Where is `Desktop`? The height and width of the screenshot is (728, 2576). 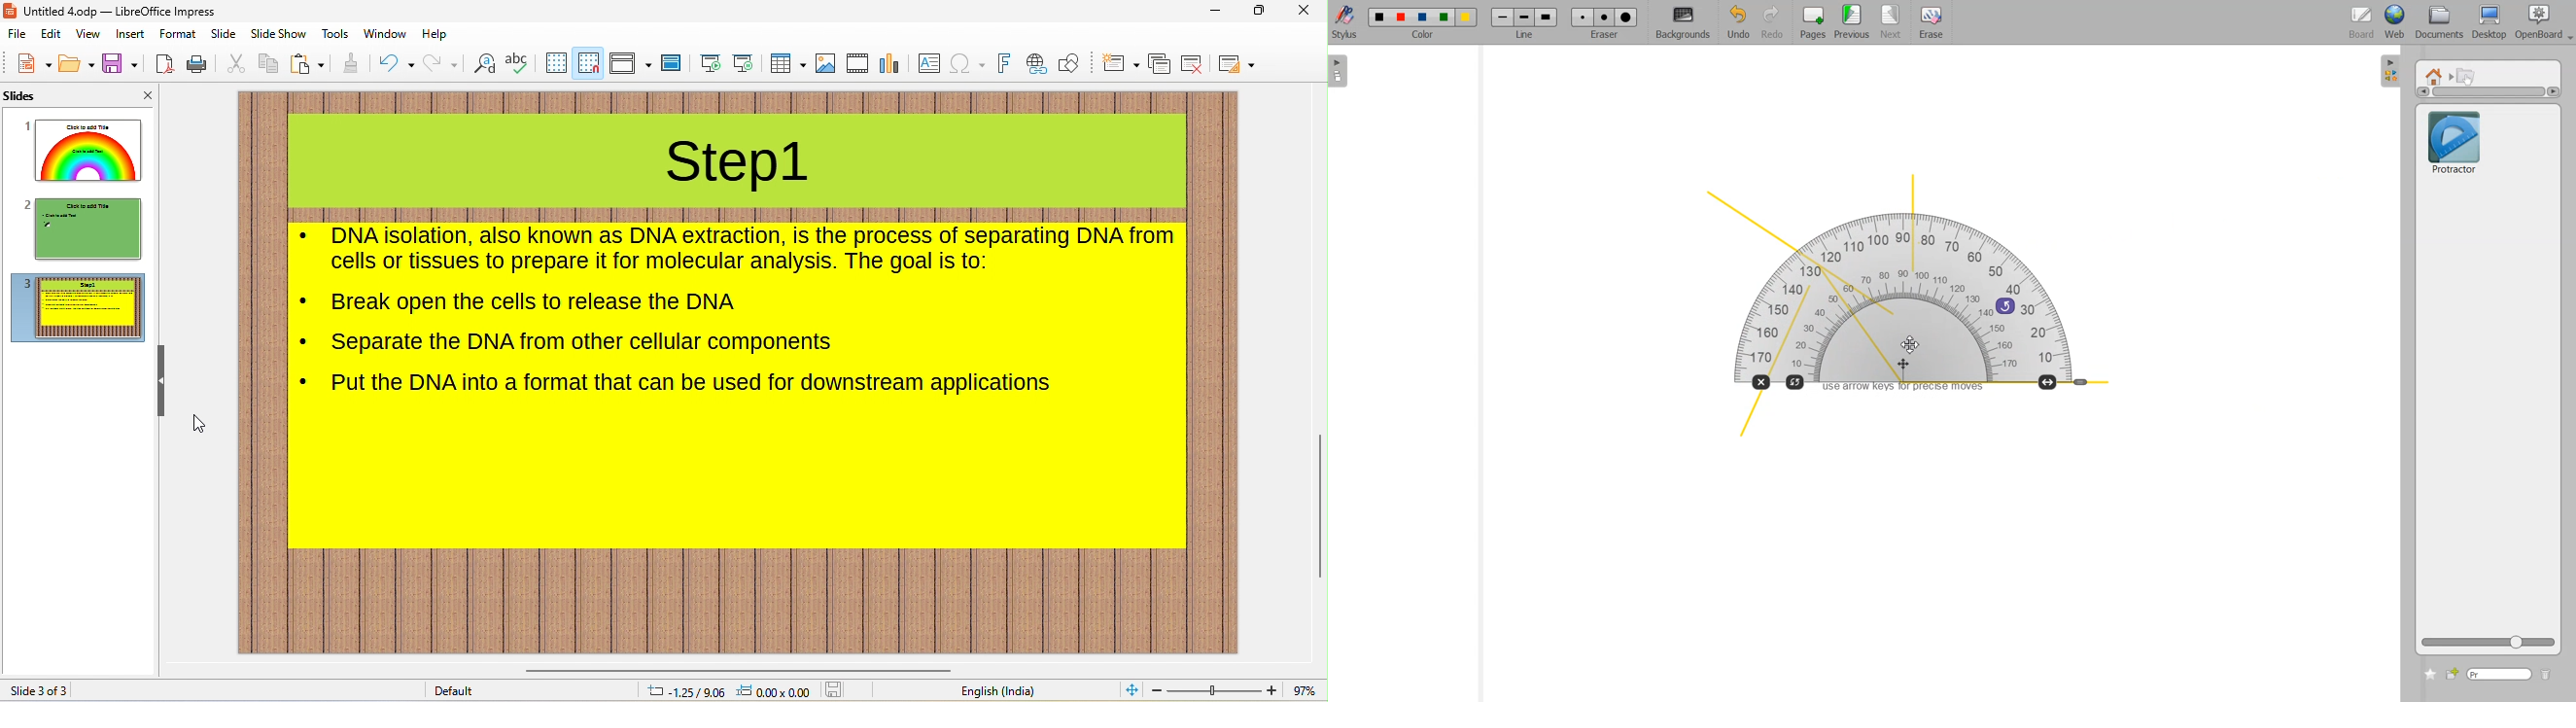
Desktop is located at coordinates (2489, 23).